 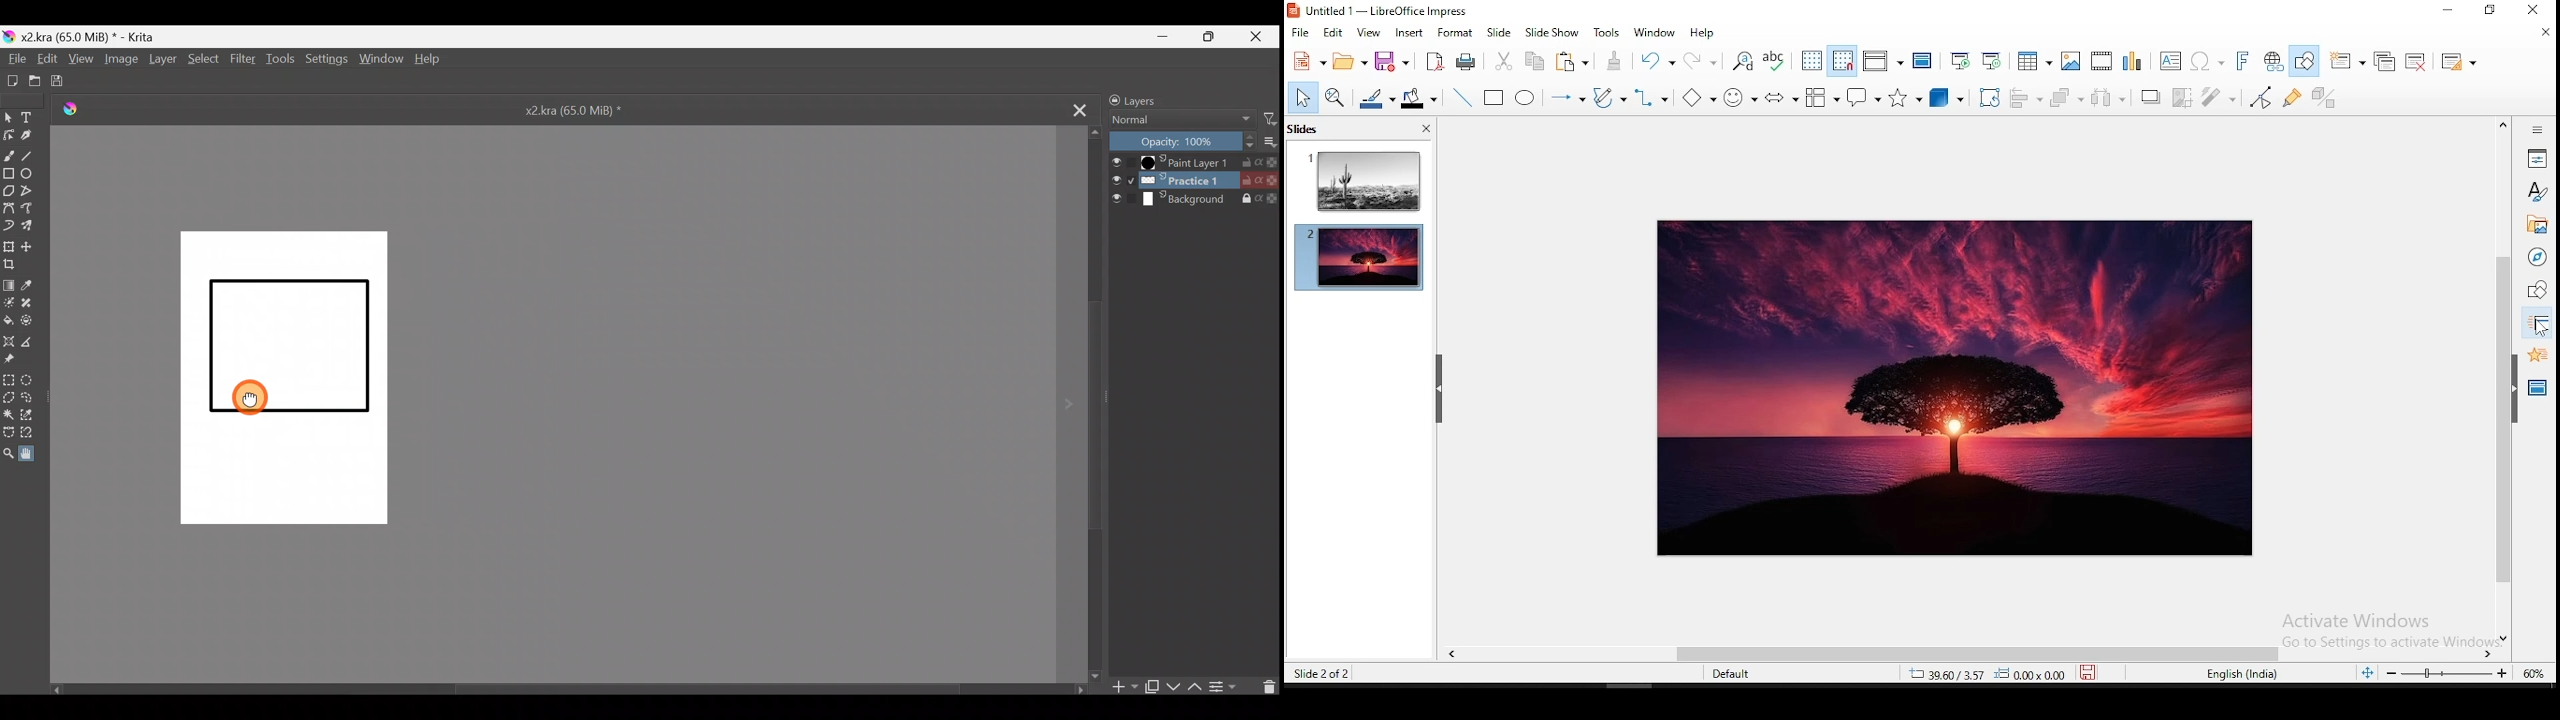 I want to click on Freehand brush tool, so click(x=9, y=153).